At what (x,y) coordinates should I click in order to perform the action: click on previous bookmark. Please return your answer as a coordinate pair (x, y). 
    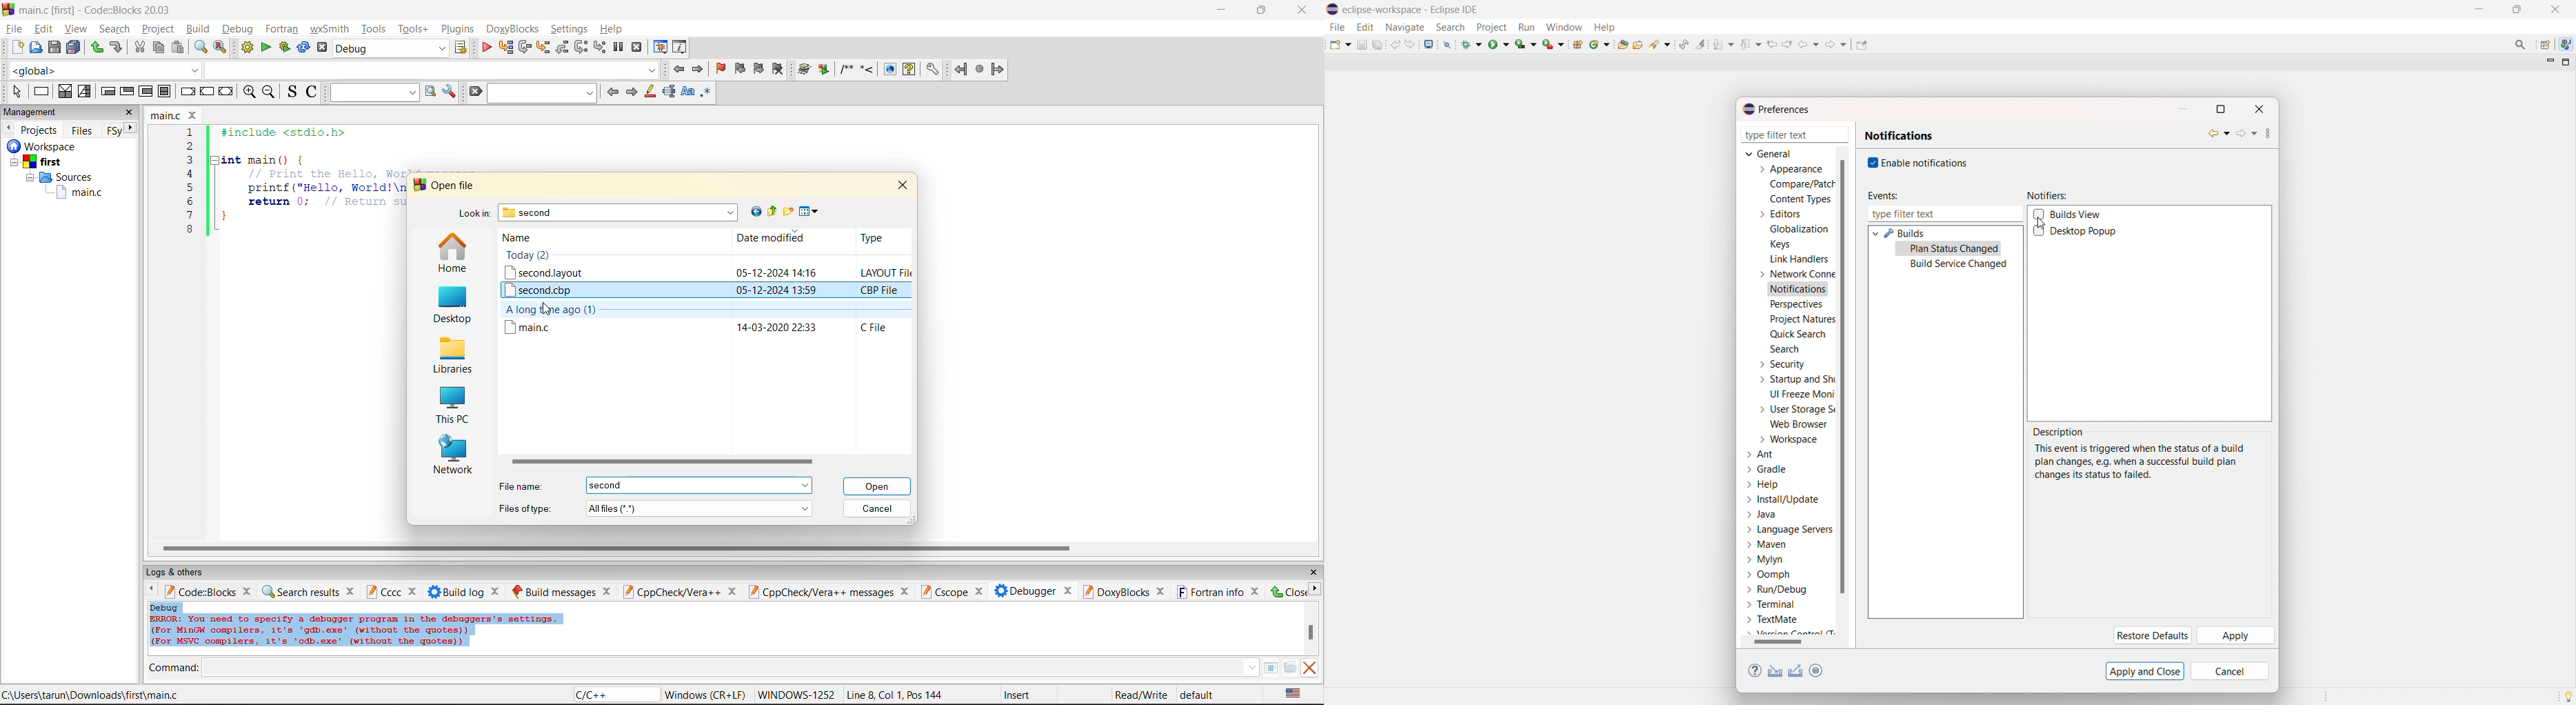
    Looking at the image, I should click on (740, 68).